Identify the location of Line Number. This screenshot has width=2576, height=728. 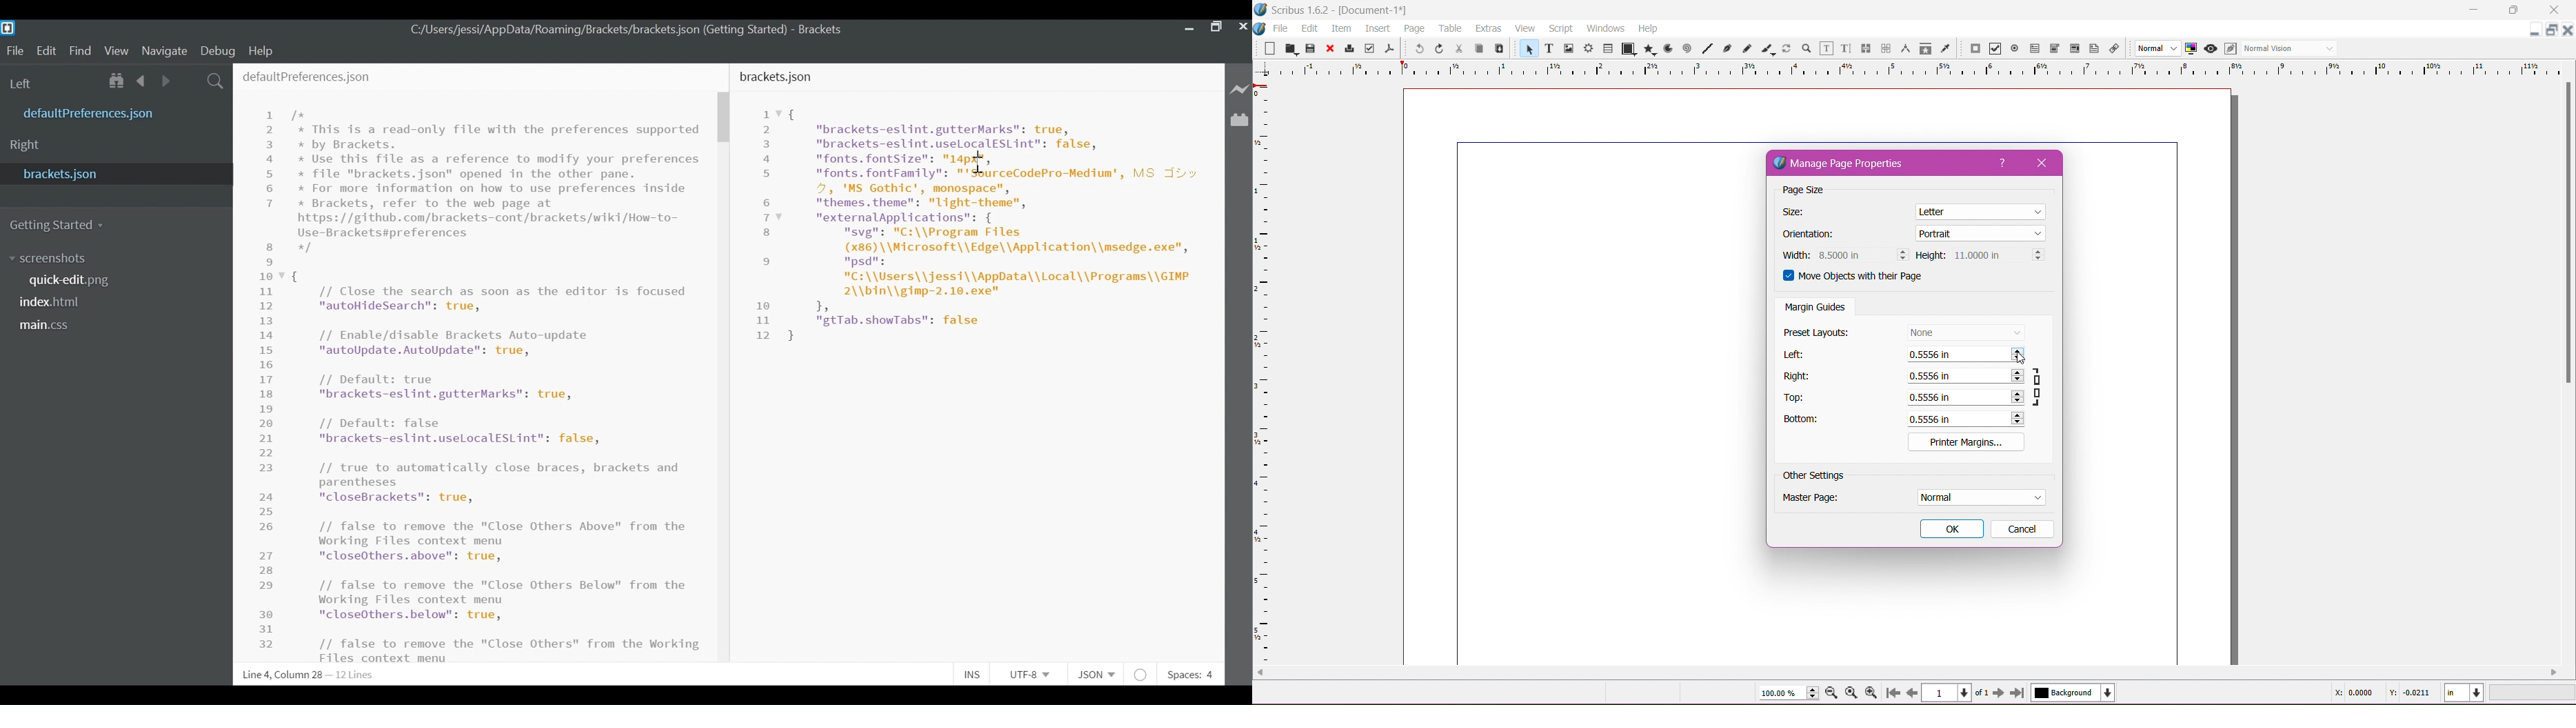
(269, 381).